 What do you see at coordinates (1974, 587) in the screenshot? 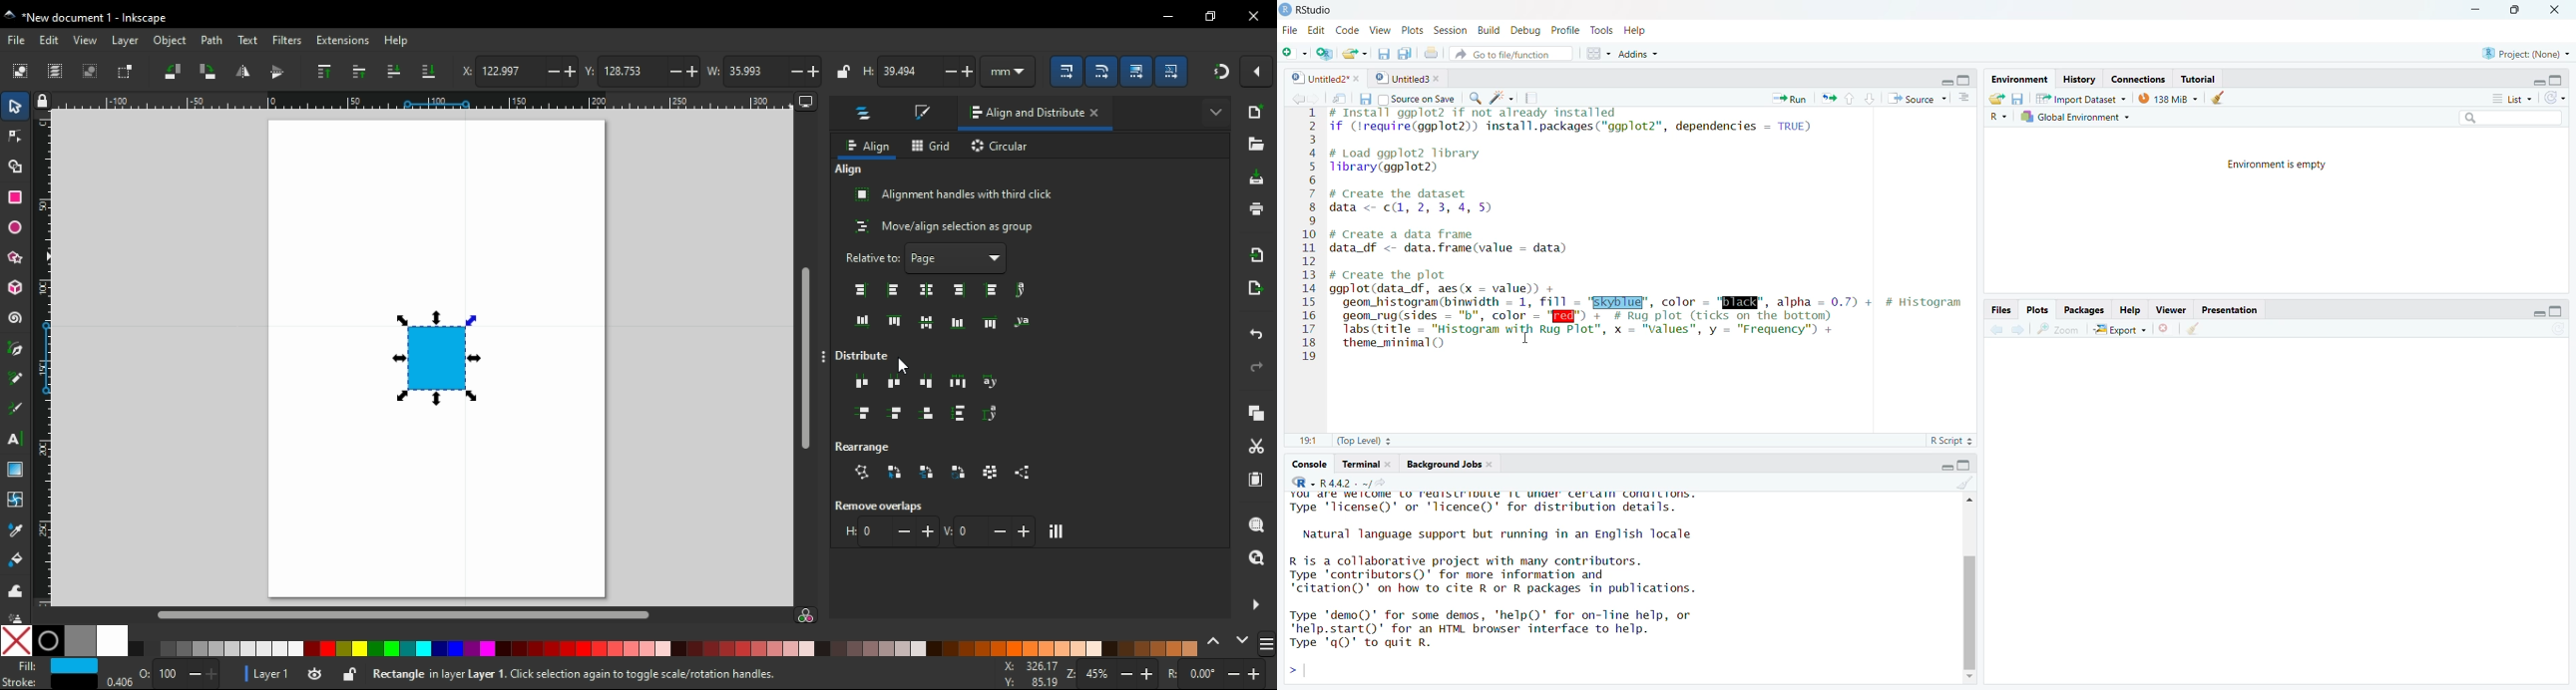
I see `Scroll bar` at bounding box center [1974, 587].